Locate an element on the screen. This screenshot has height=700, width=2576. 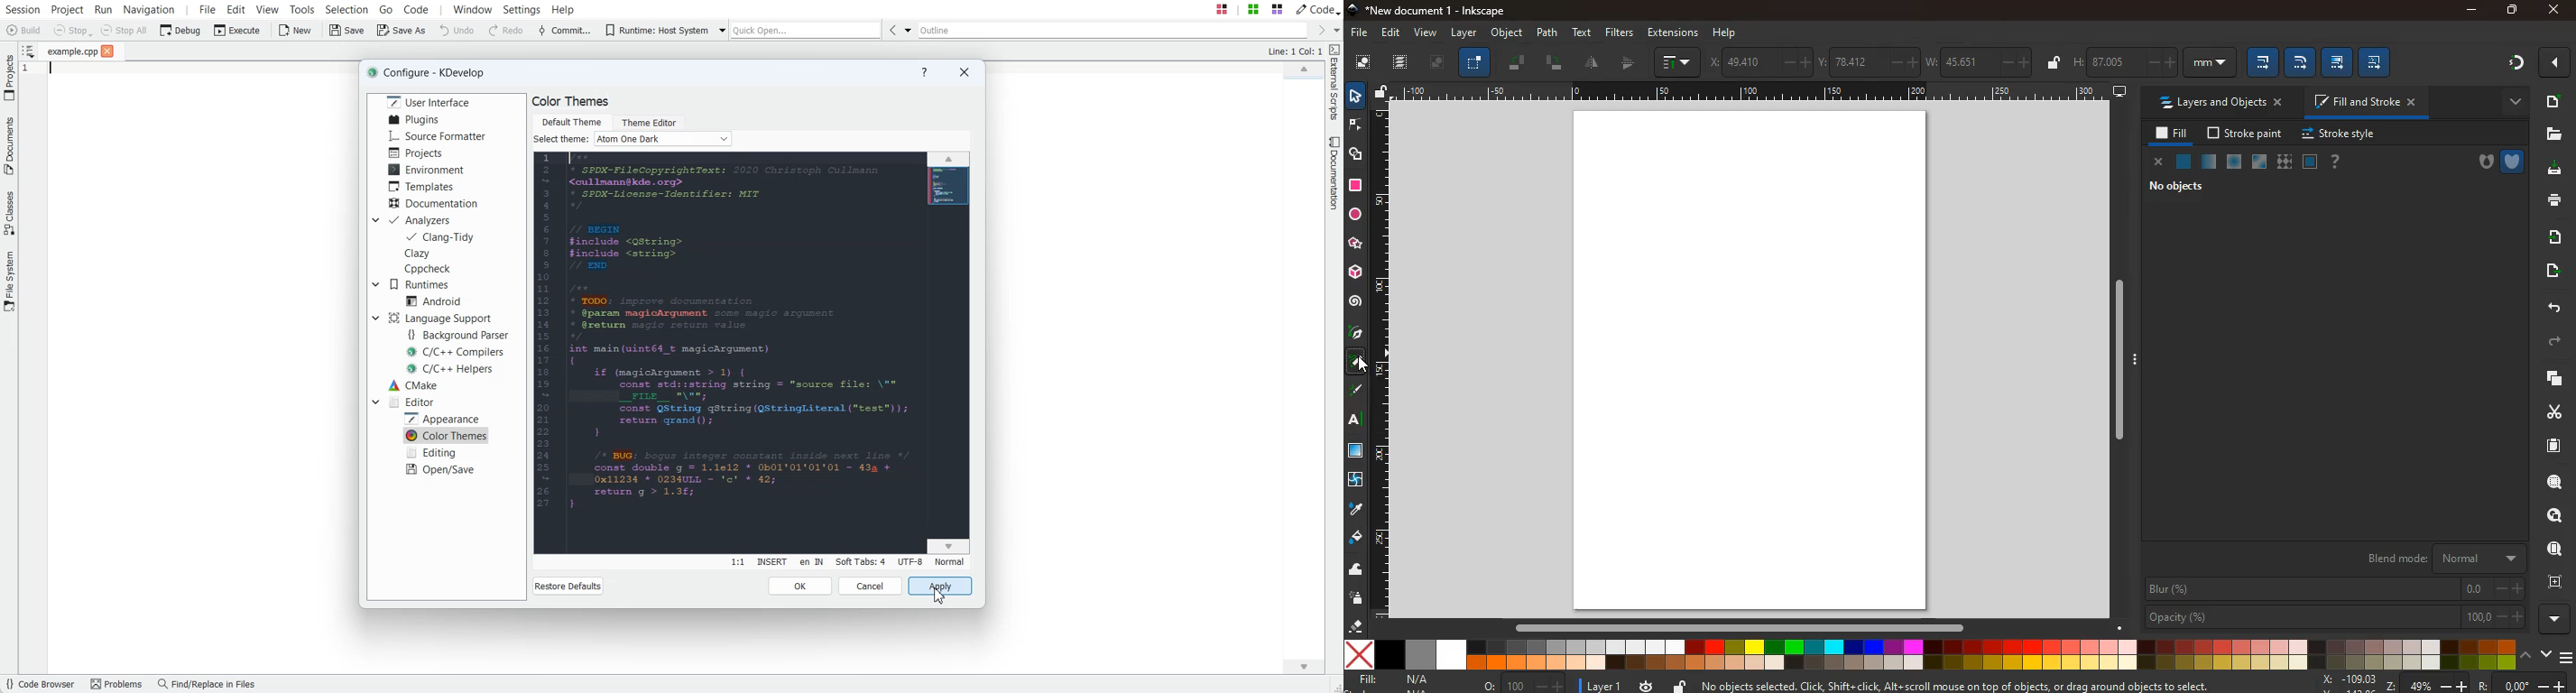
OK is located at coordinates (801, 586).